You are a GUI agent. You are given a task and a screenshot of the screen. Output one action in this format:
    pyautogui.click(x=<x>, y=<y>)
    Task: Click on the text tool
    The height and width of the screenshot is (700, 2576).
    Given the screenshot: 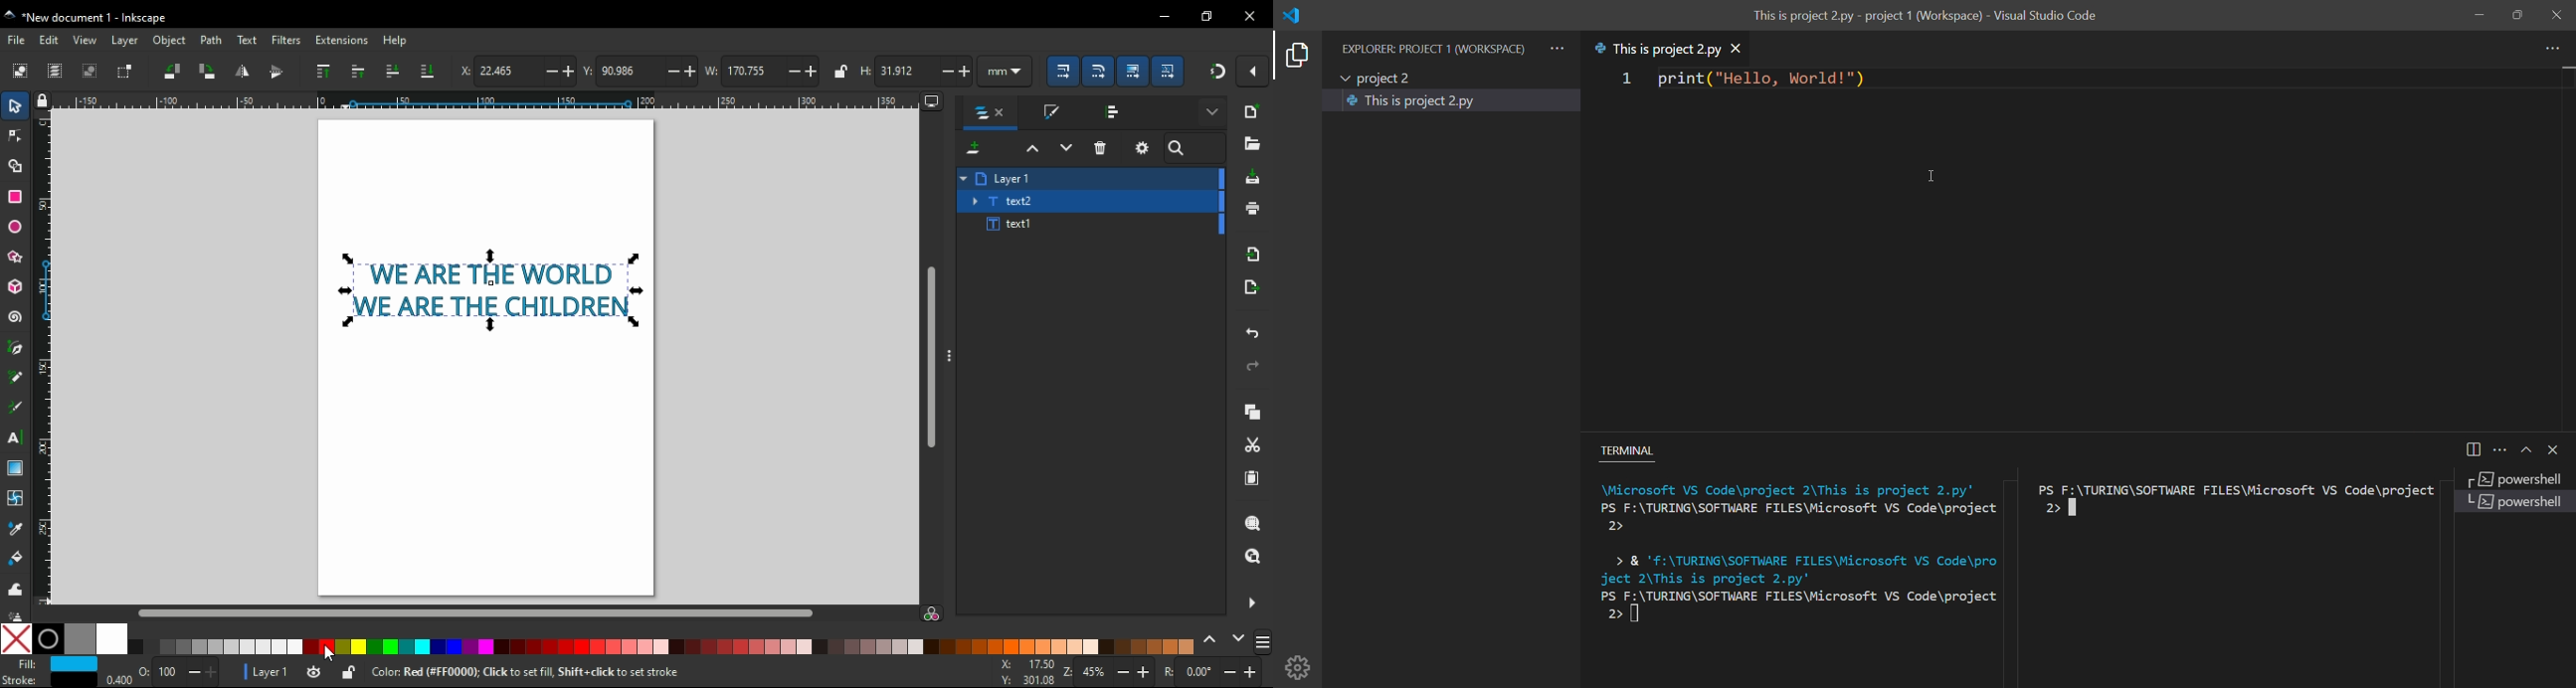 What is the action you would take?
    pyautogui.click(x=16, y=439)
    